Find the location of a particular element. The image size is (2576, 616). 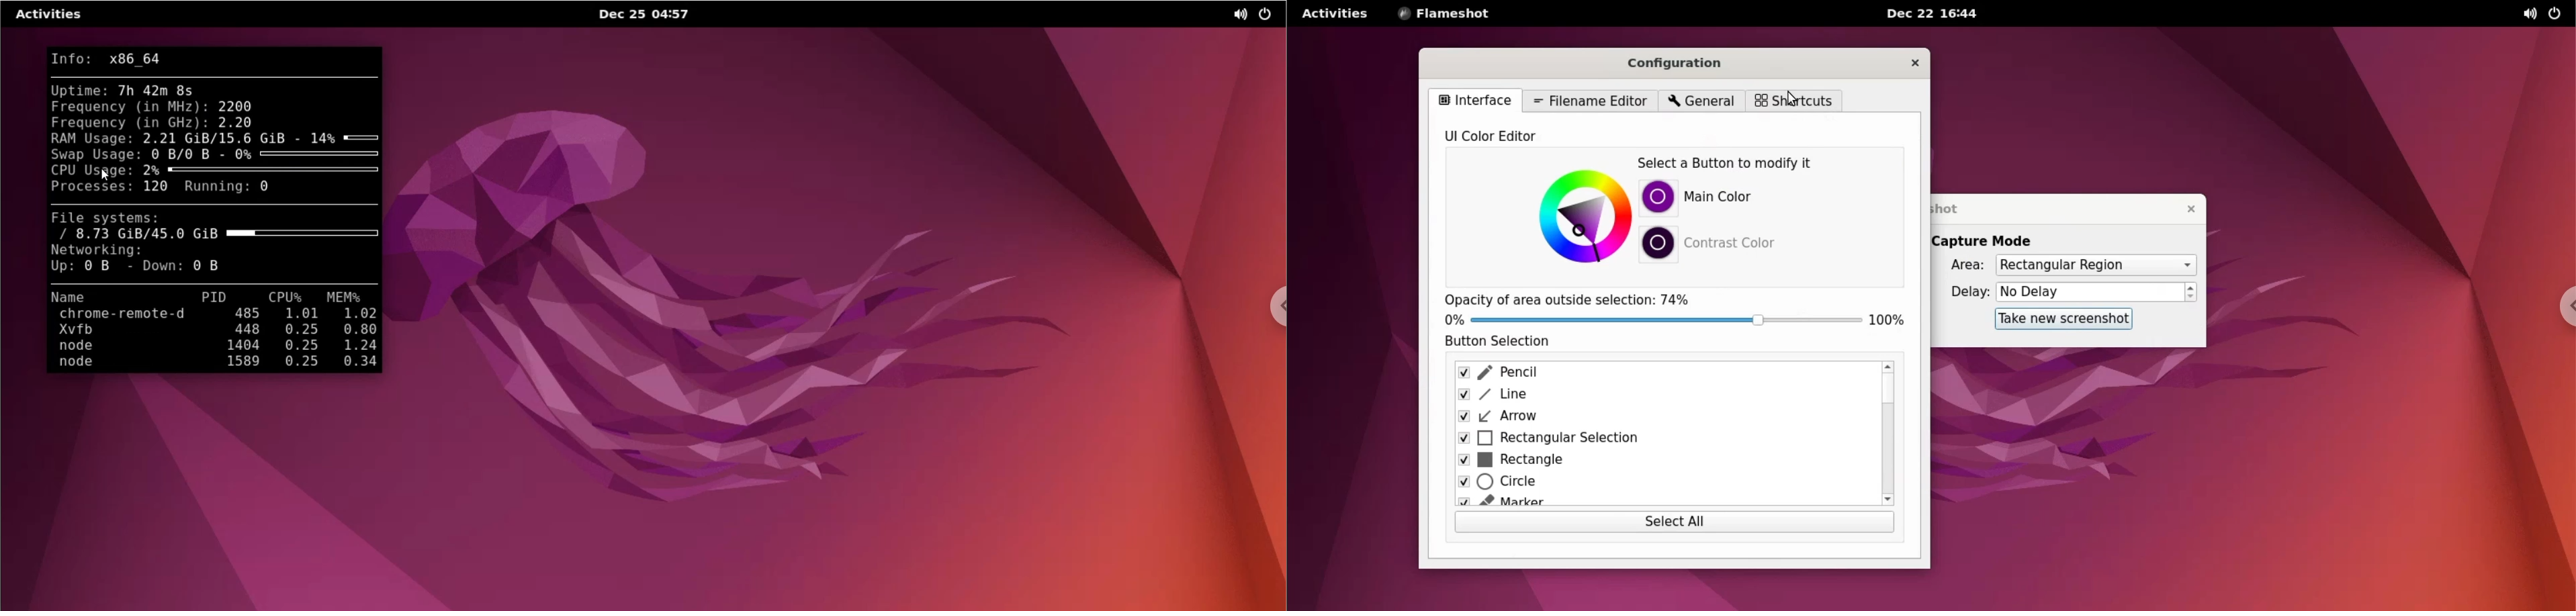

activities  is located at coordinates (1336, 13).